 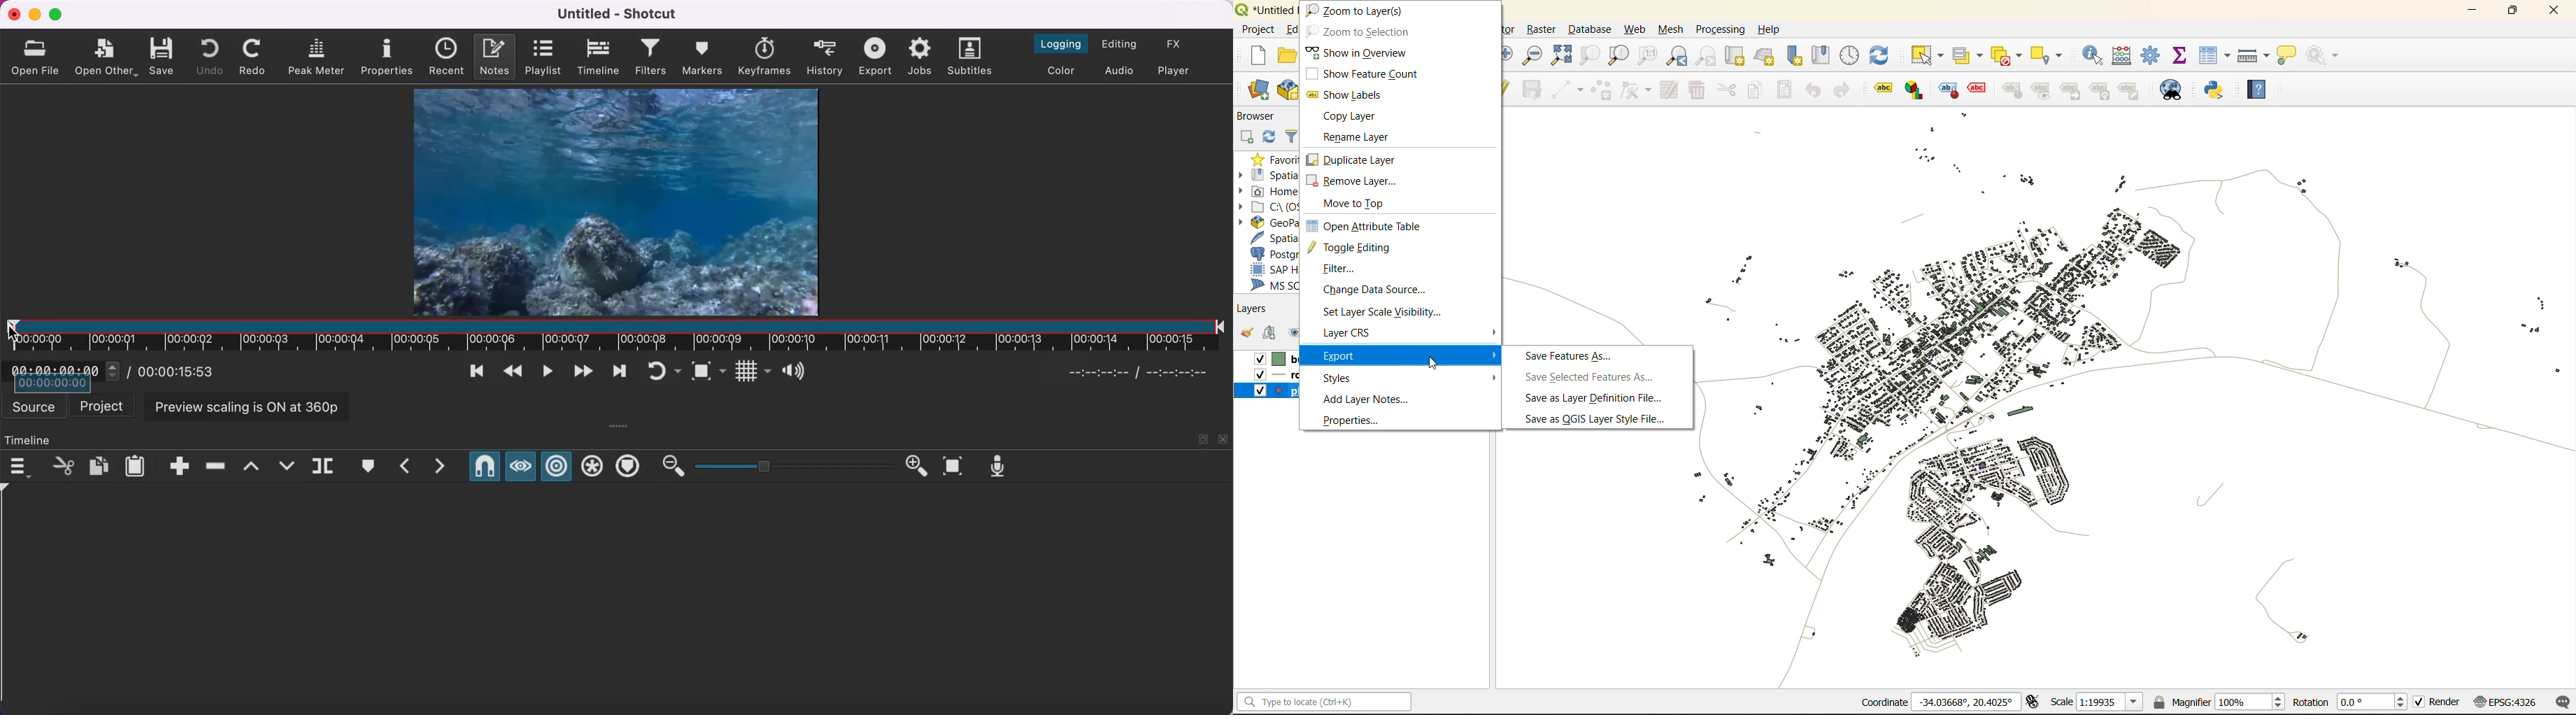 I want to click on set layer scale visibility, so click(x=1381, y=313).